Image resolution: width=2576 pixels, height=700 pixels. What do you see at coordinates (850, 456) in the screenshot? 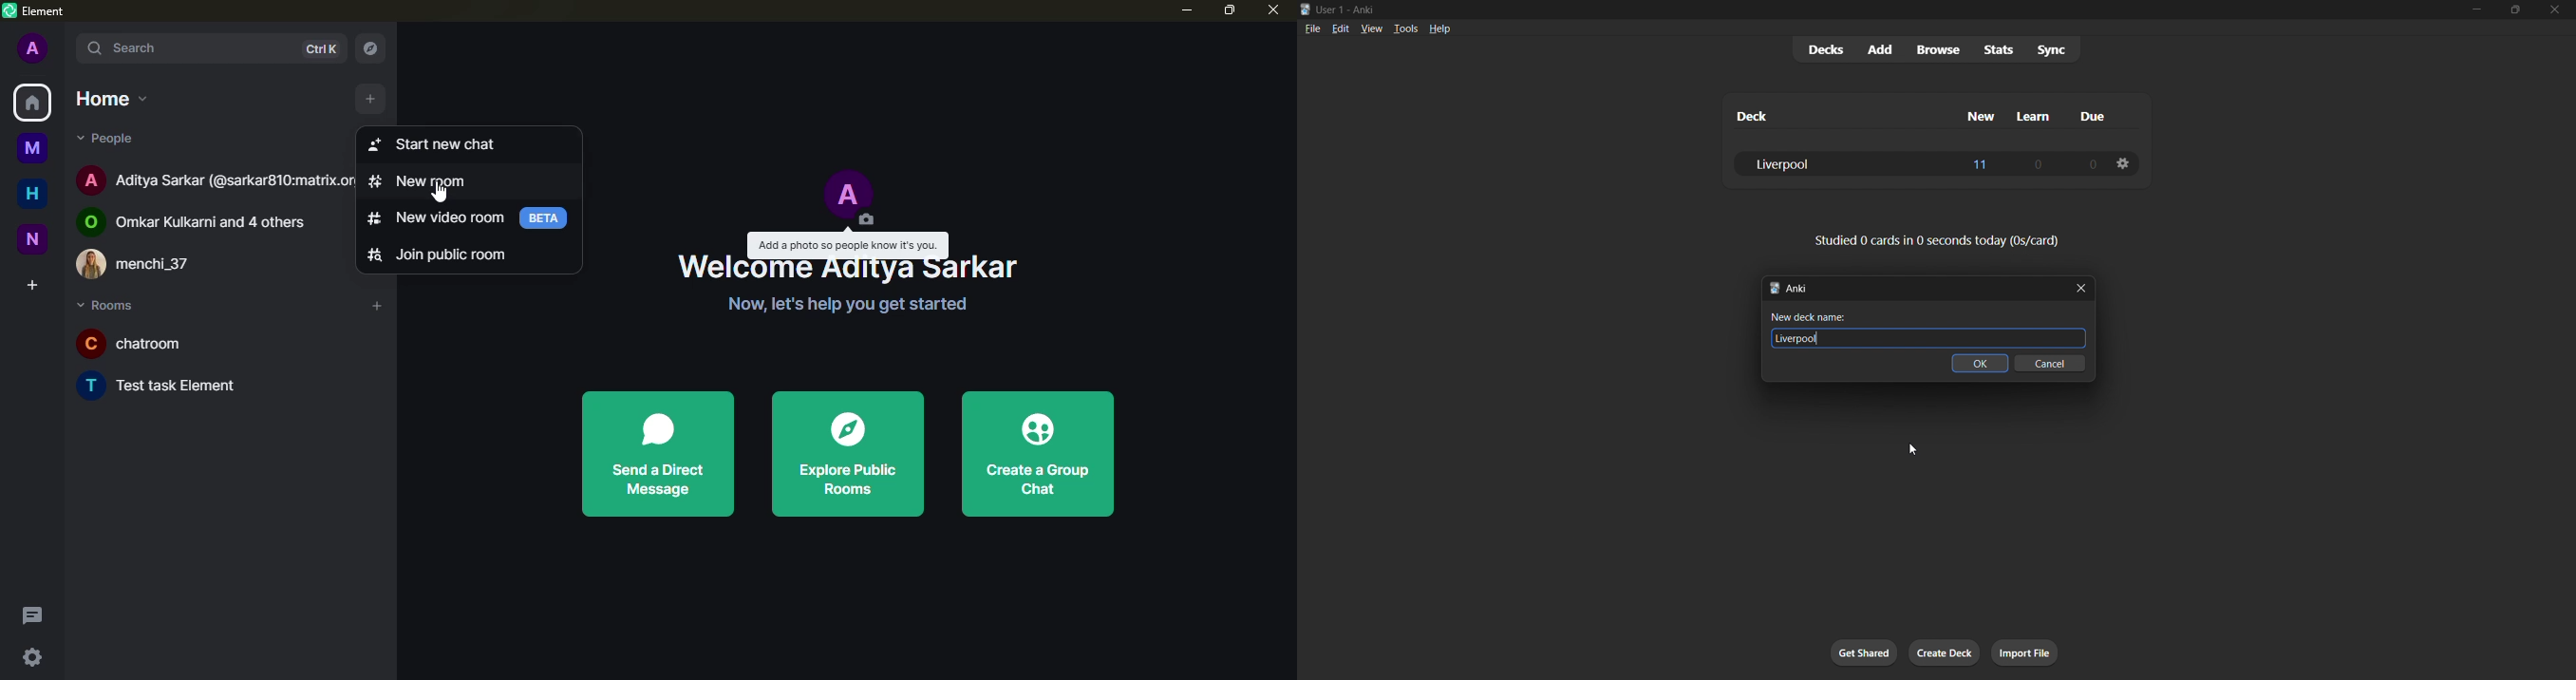
I see `explore public rooms` at bounding box center [850, 456].